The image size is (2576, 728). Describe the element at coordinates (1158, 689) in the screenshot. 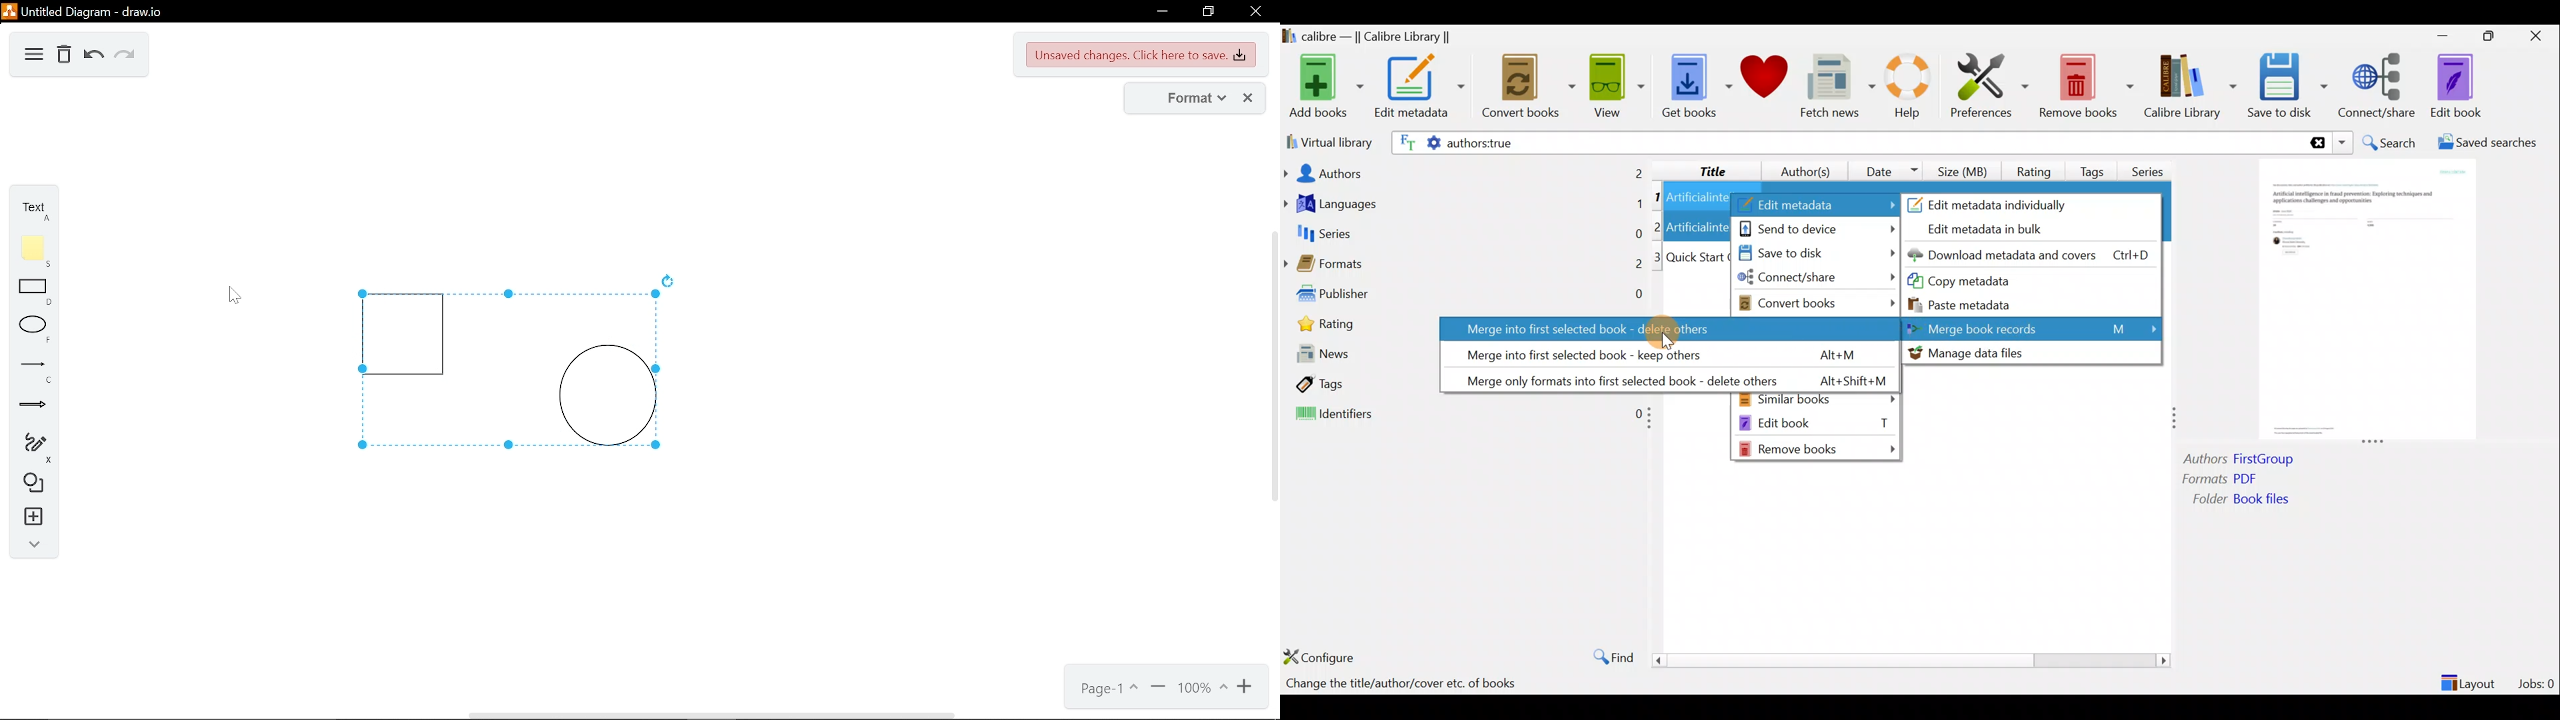

I see `zoom out` at that location.